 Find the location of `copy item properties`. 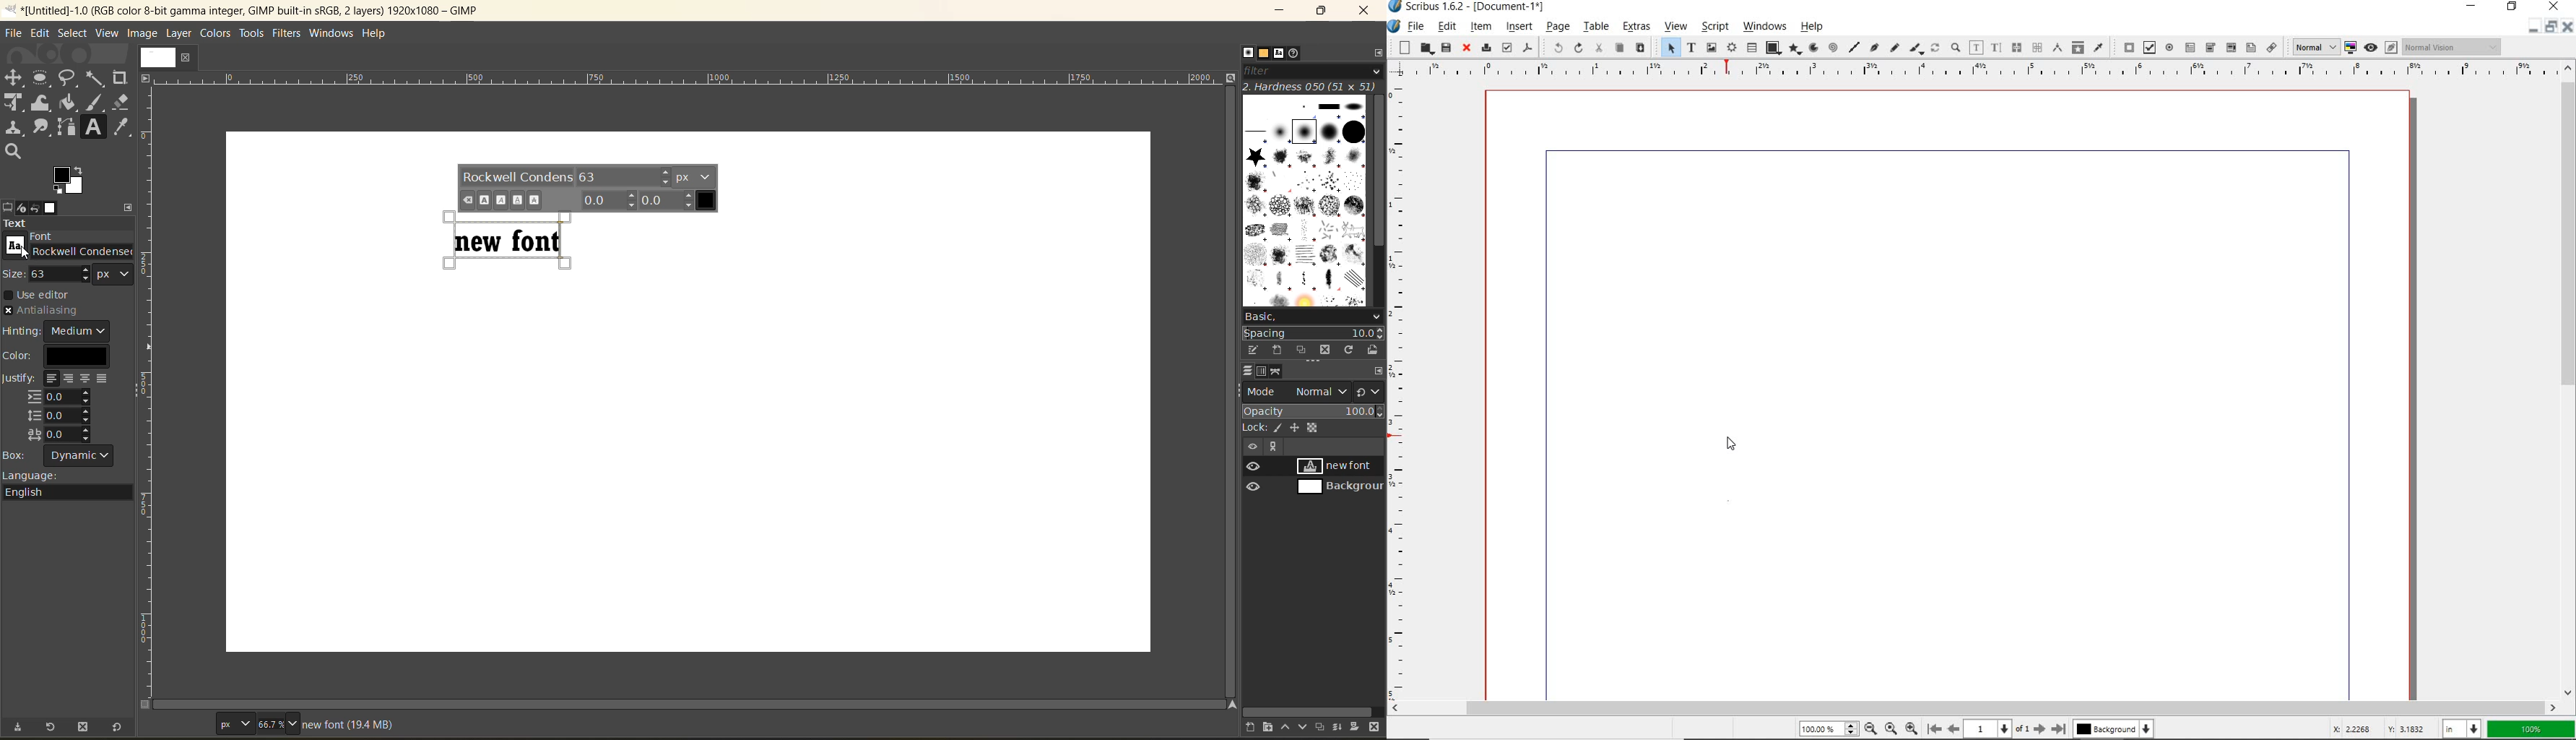

copy item properties is located at coordinates (2078, 47).